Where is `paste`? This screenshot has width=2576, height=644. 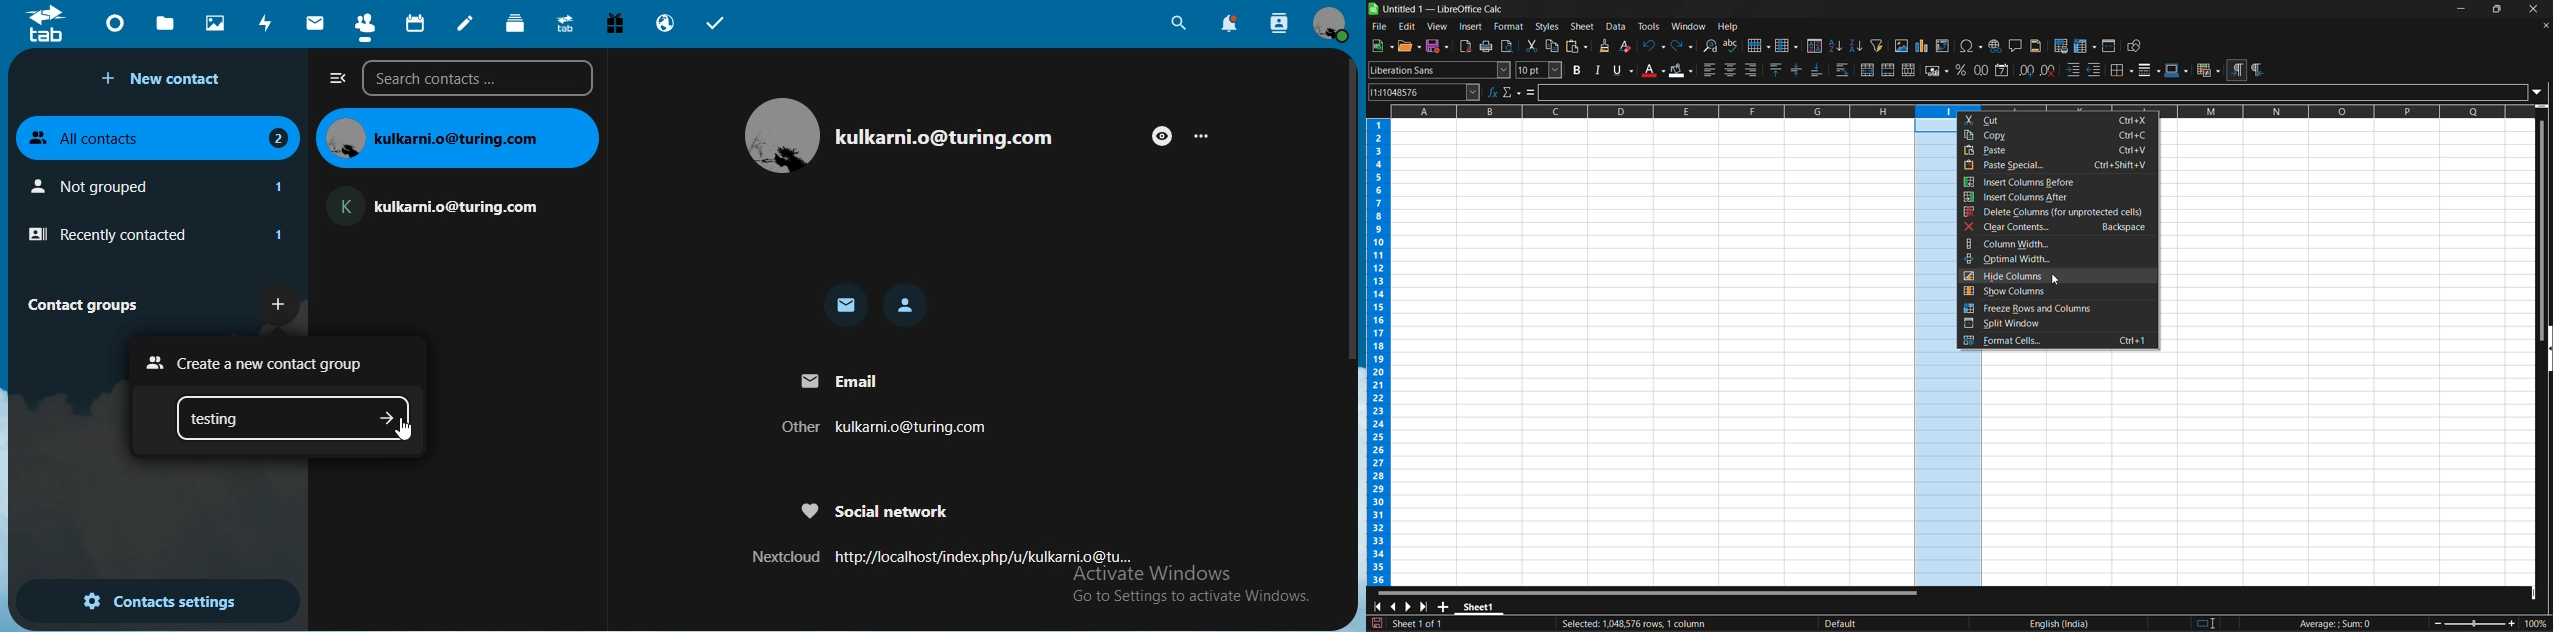
paste is located at coordinates (2058, 148).